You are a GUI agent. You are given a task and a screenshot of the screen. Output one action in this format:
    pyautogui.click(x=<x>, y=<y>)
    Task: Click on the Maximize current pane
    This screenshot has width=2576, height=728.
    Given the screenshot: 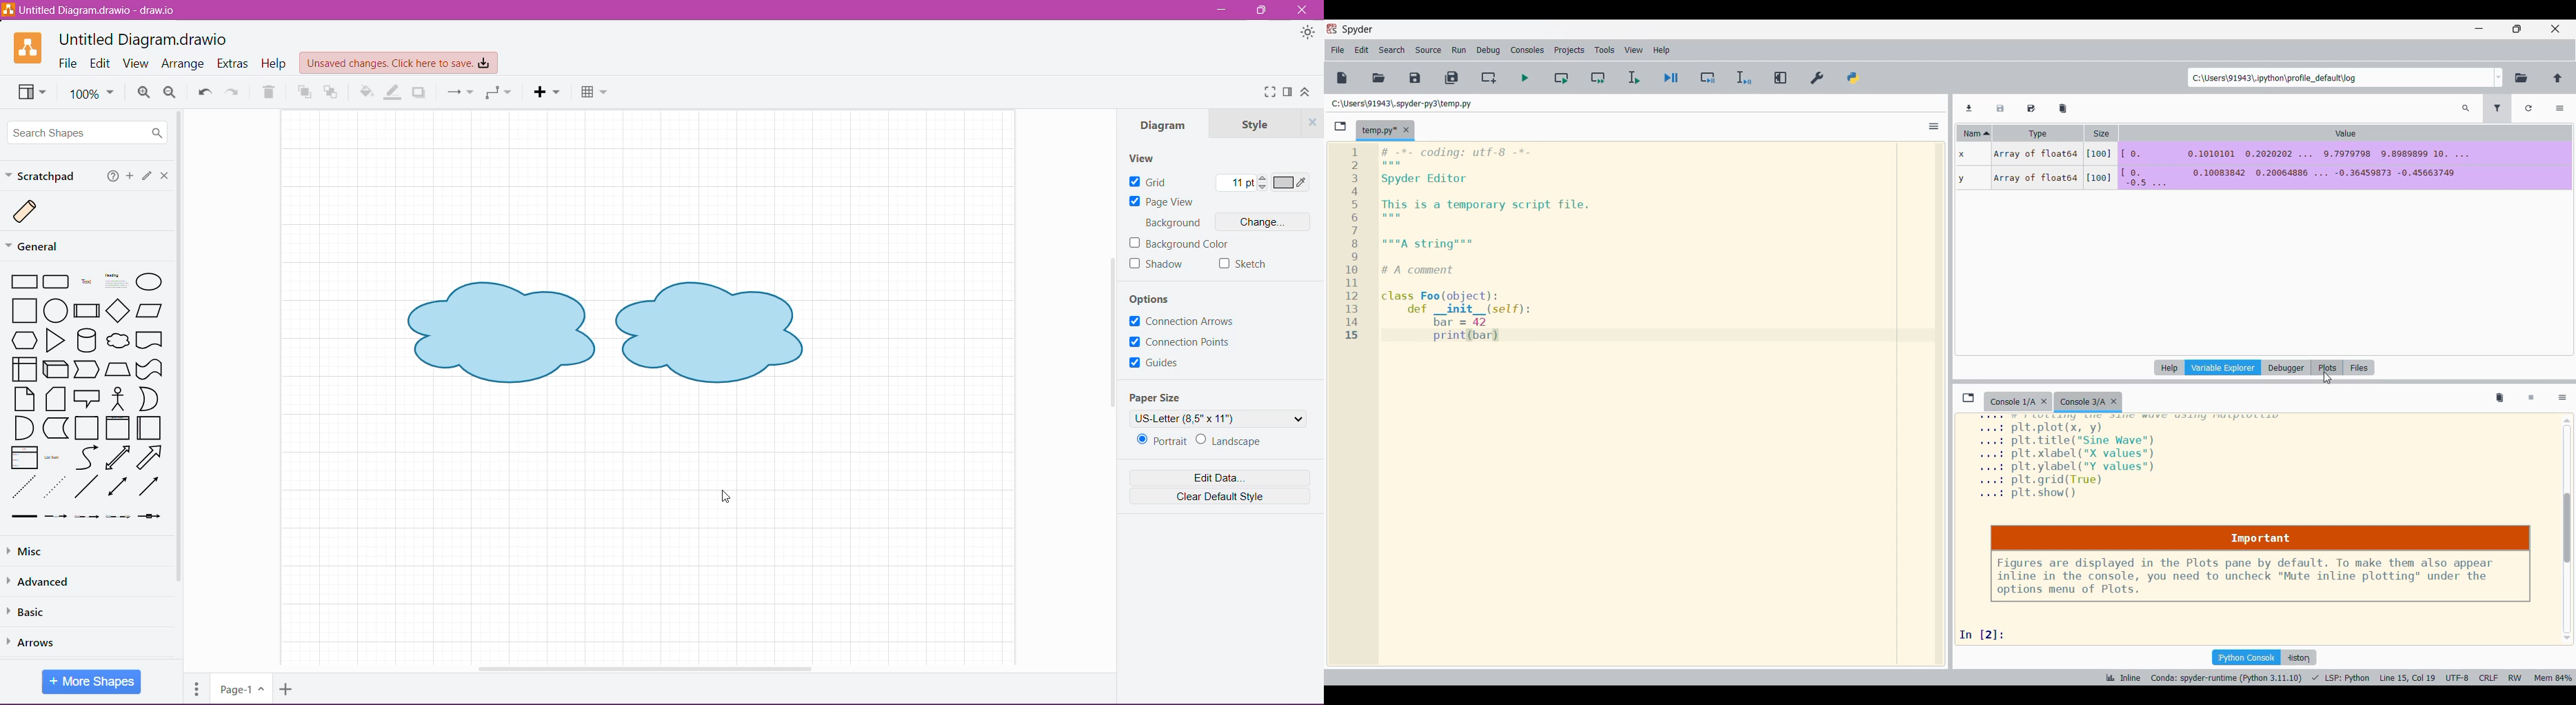 What is the action you would take?
    pyautogui.click(x=1781, y=77)
    